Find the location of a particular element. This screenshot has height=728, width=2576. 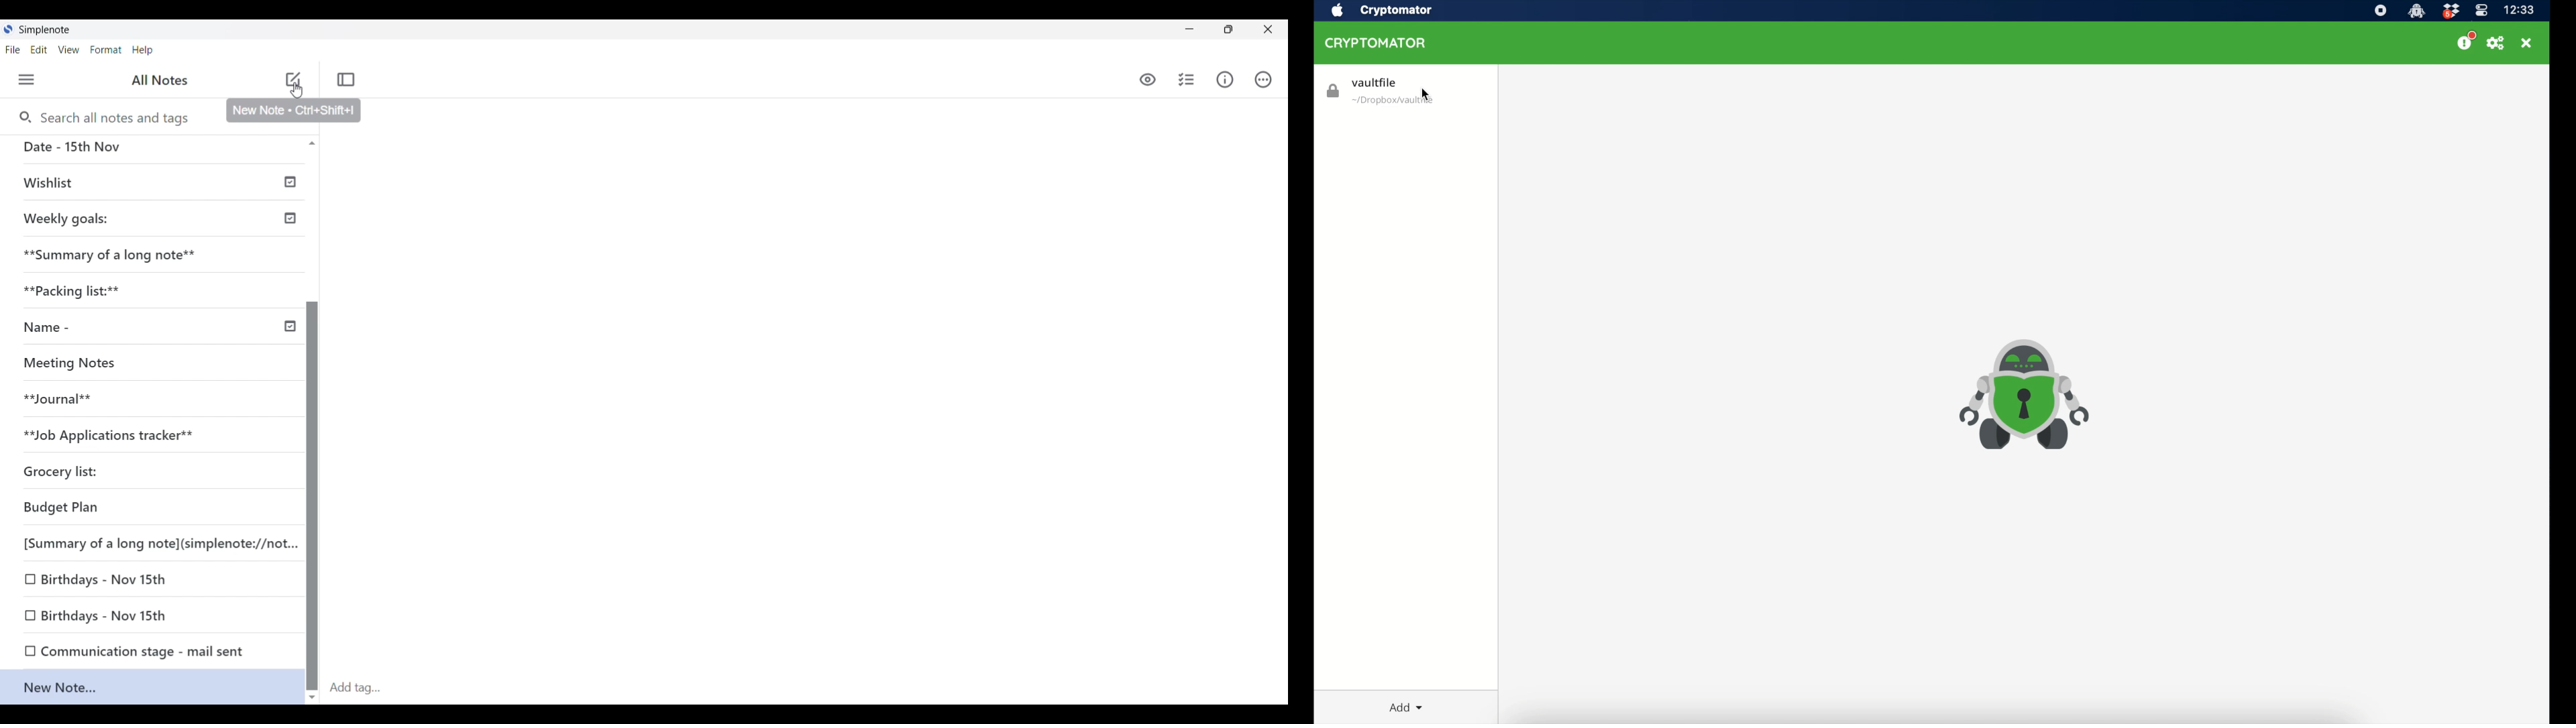

*Packicking list:** is located at coordinates (74, 292).